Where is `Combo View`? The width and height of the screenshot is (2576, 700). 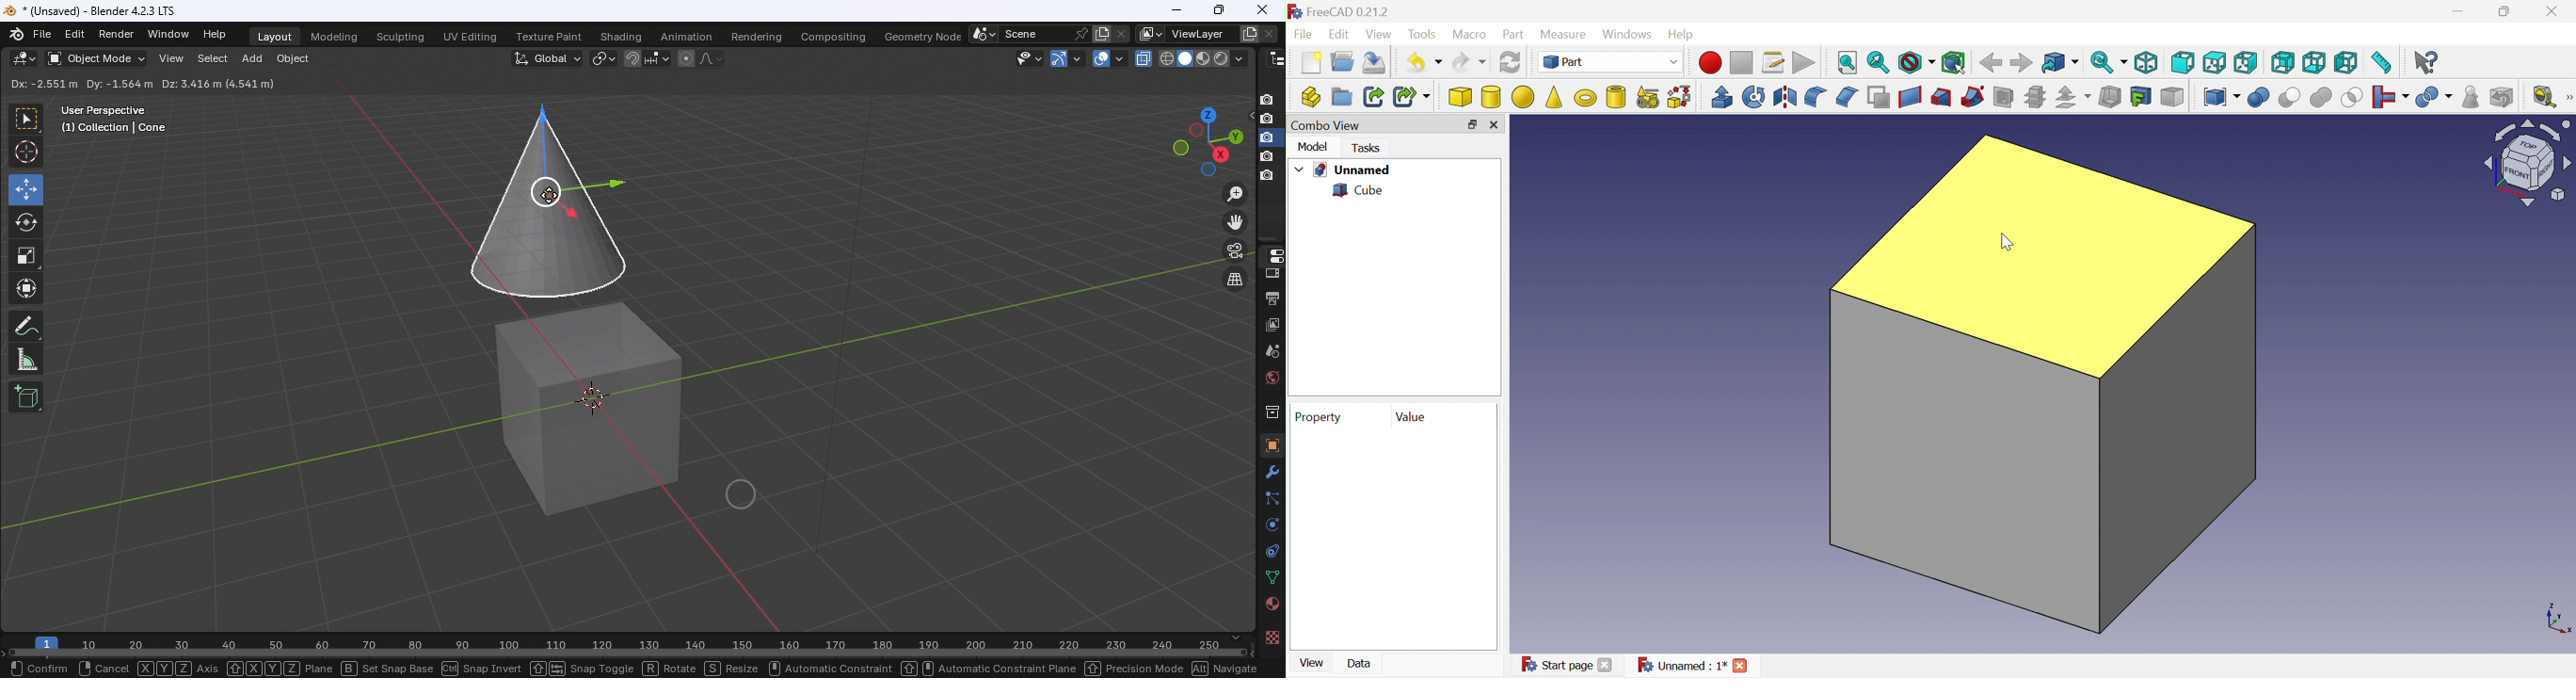
Combo View is located at coordinates (1326, 125).